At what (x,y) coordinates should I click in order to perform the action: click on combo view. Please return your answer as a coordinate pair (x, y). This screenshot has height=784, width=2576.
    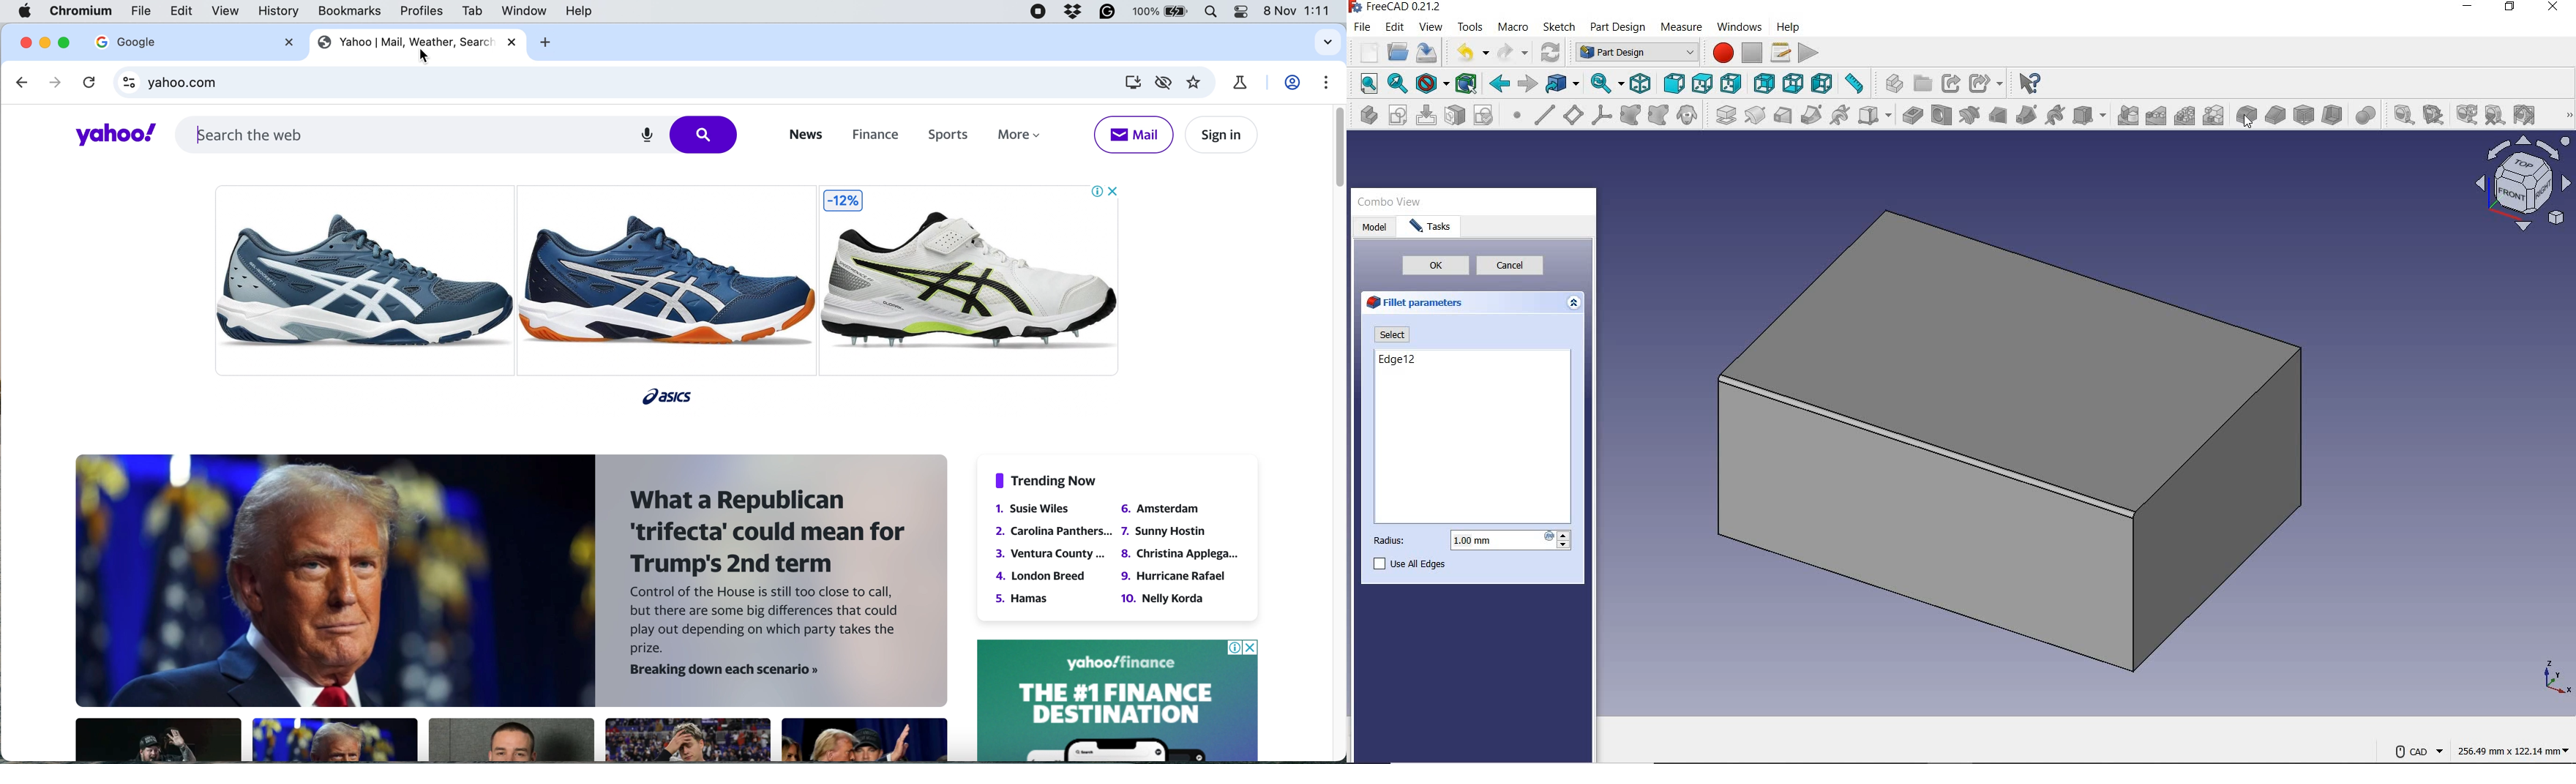
    Looking at the image, I should click on (1389, 201).